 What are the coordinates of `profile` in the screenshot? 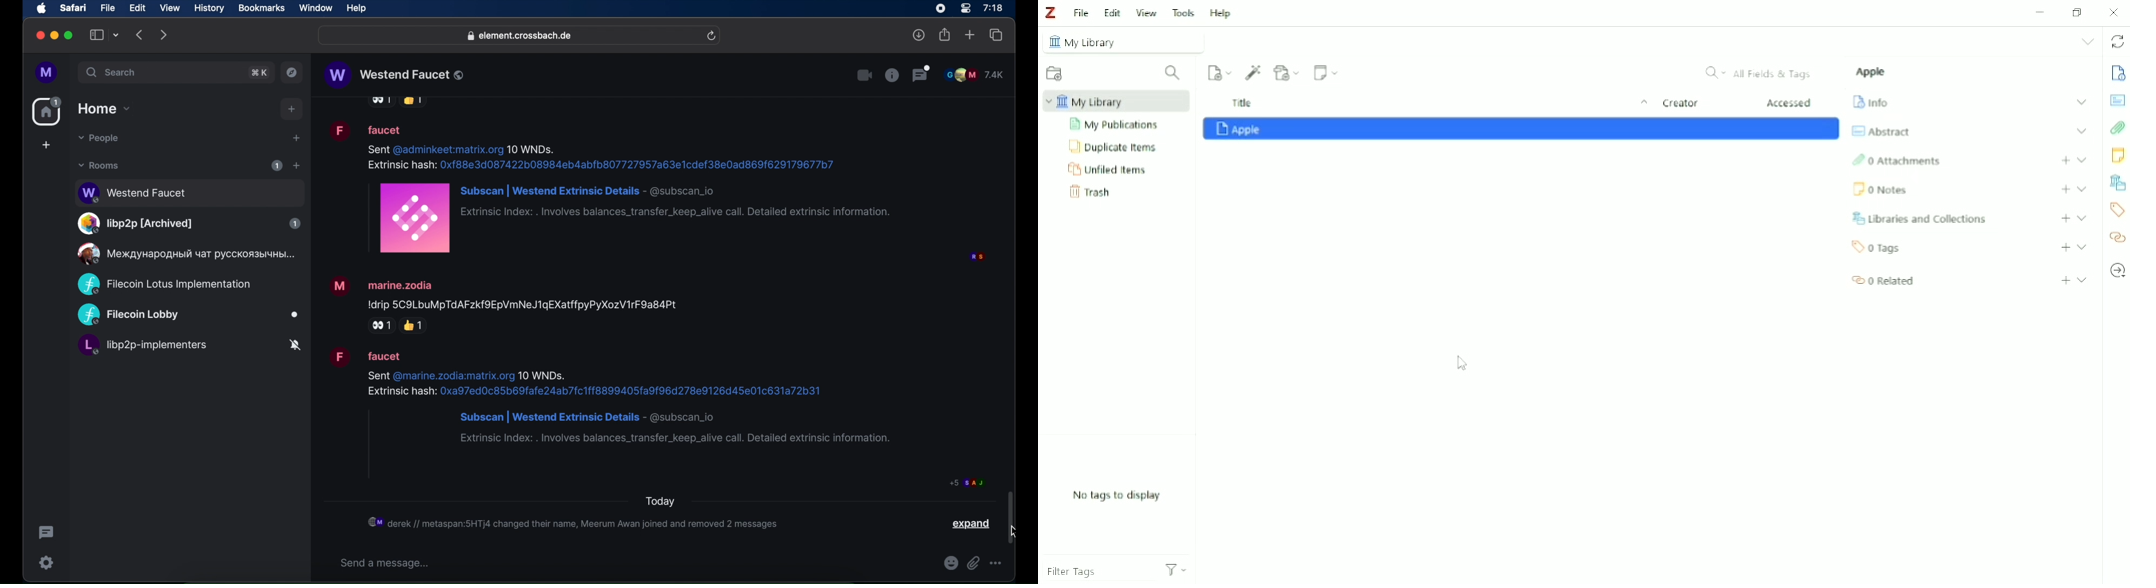 It's located at (47, 73).